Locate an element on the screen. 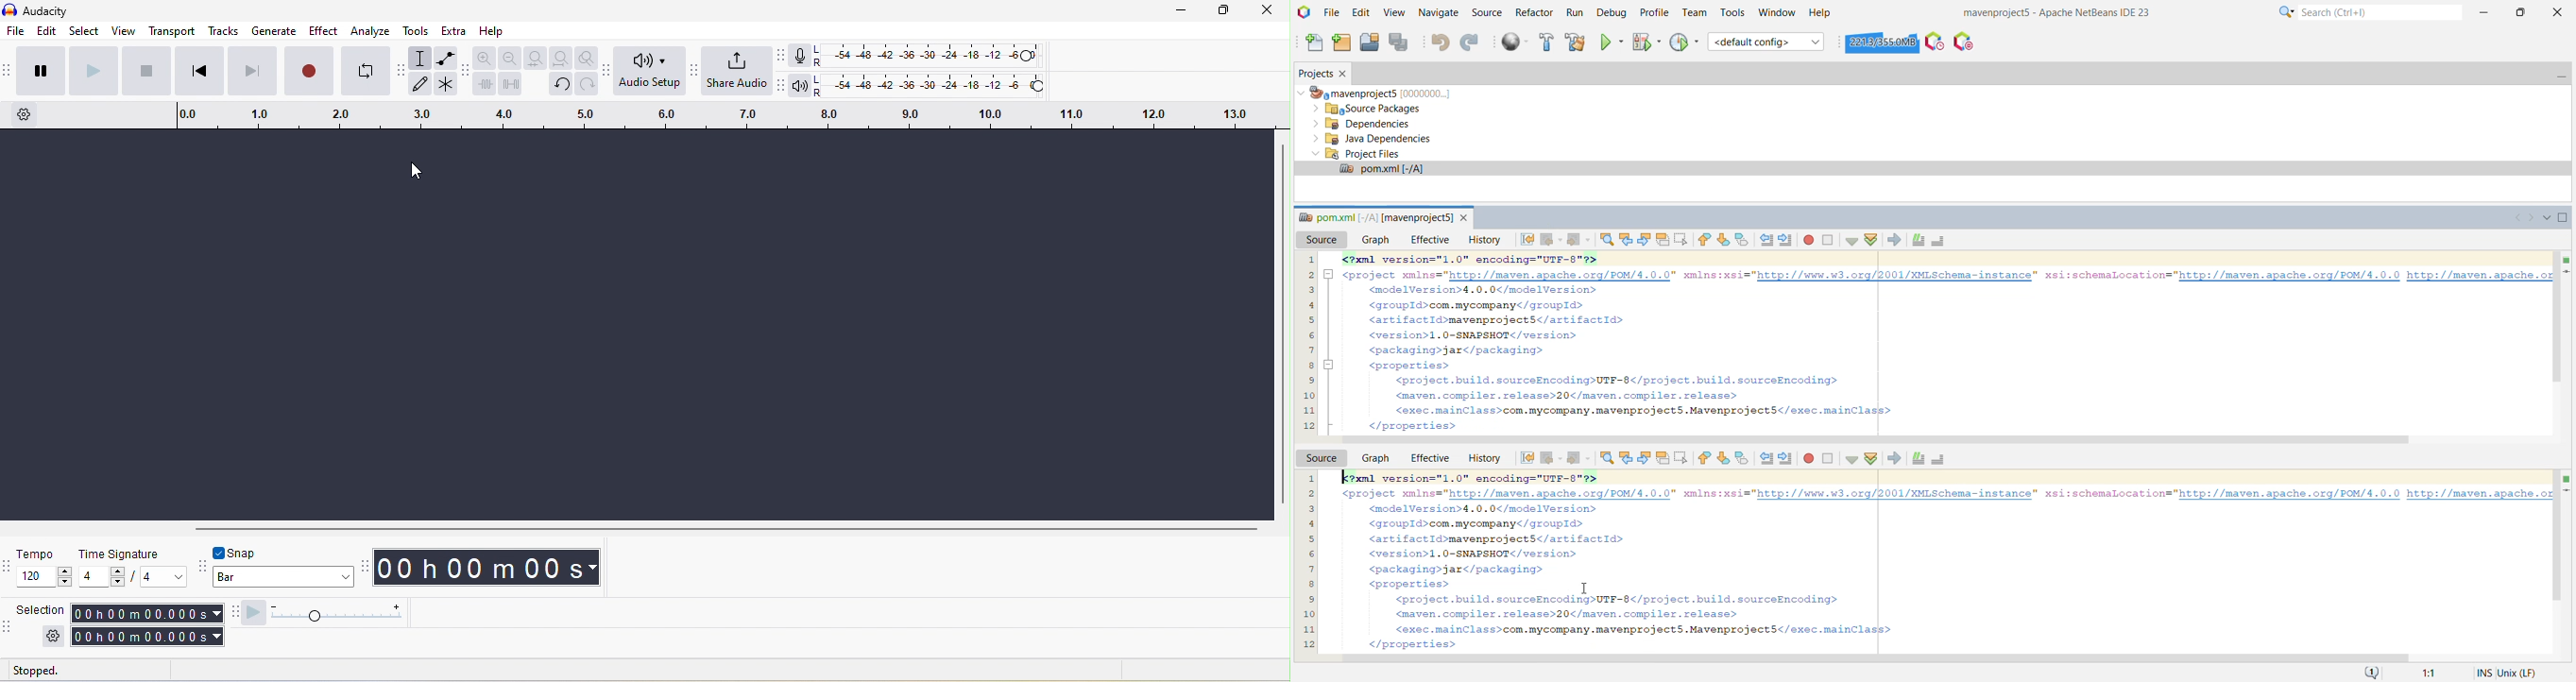 Image resolution: width=2576 pixels, height=700 pixels. audacity selection toolbar is located at coordinates (9, 624).